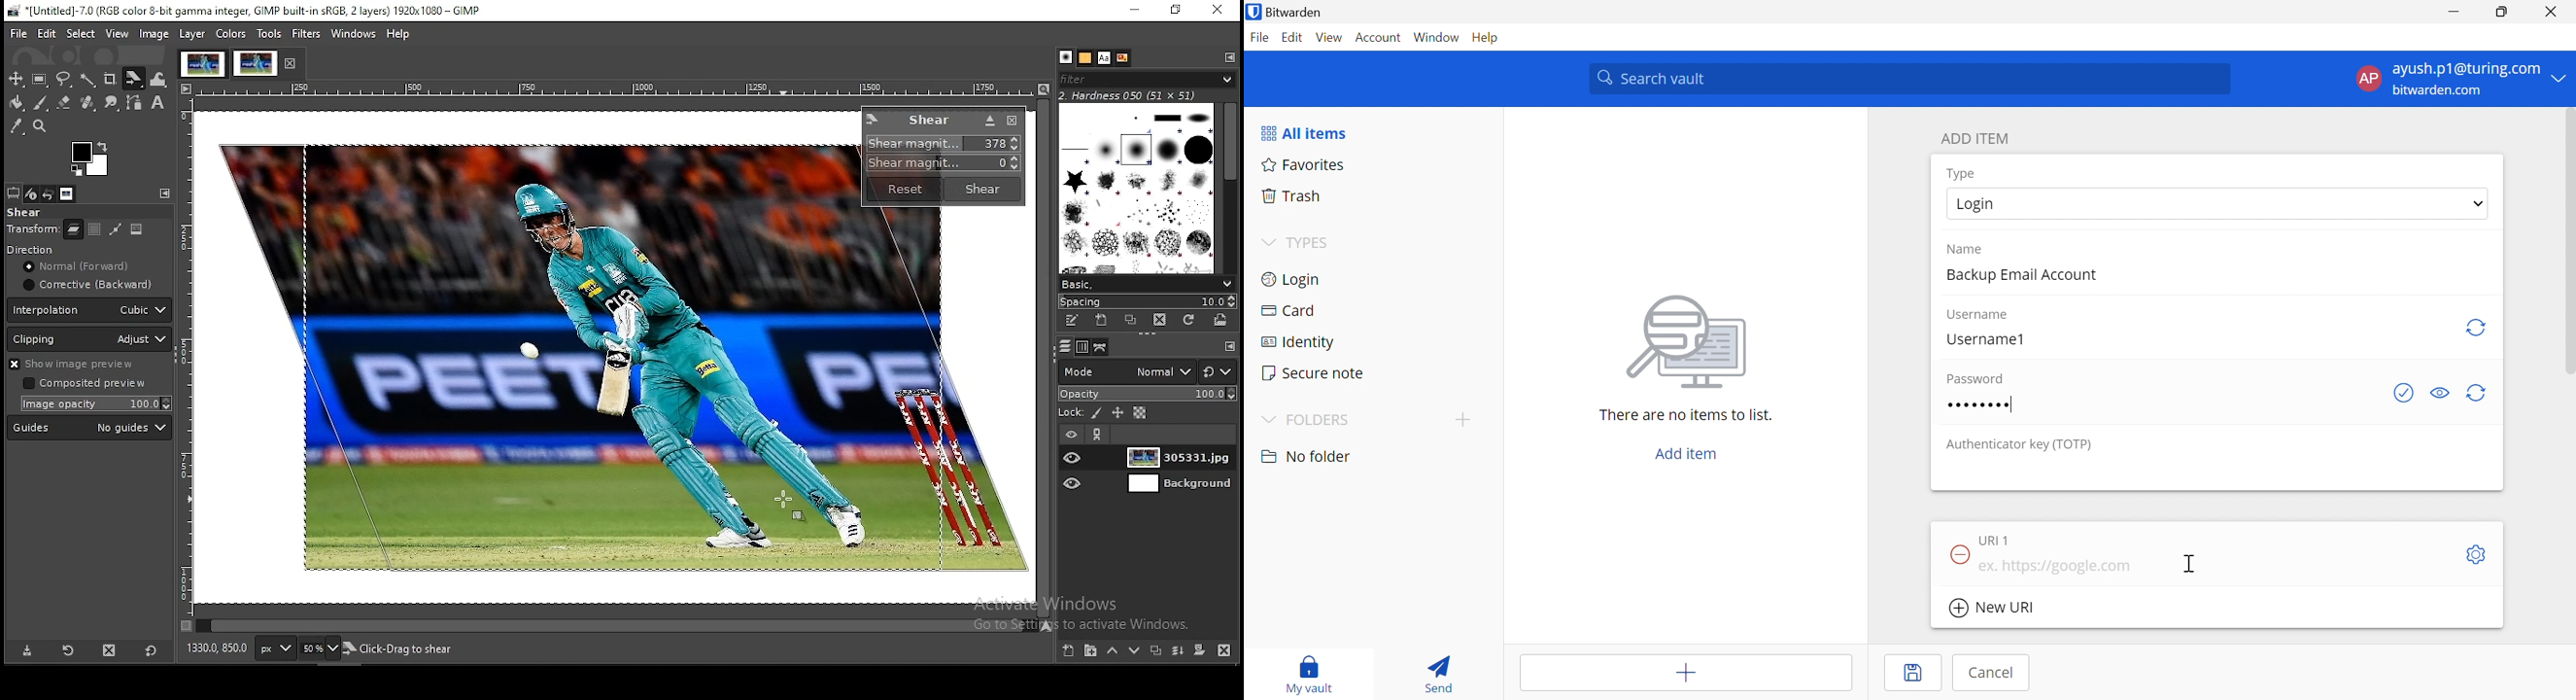  What do you see at coordinates (2019, 276) in the screenshot?
I see `Backup Email Account` at bounding box center [2019, 276].